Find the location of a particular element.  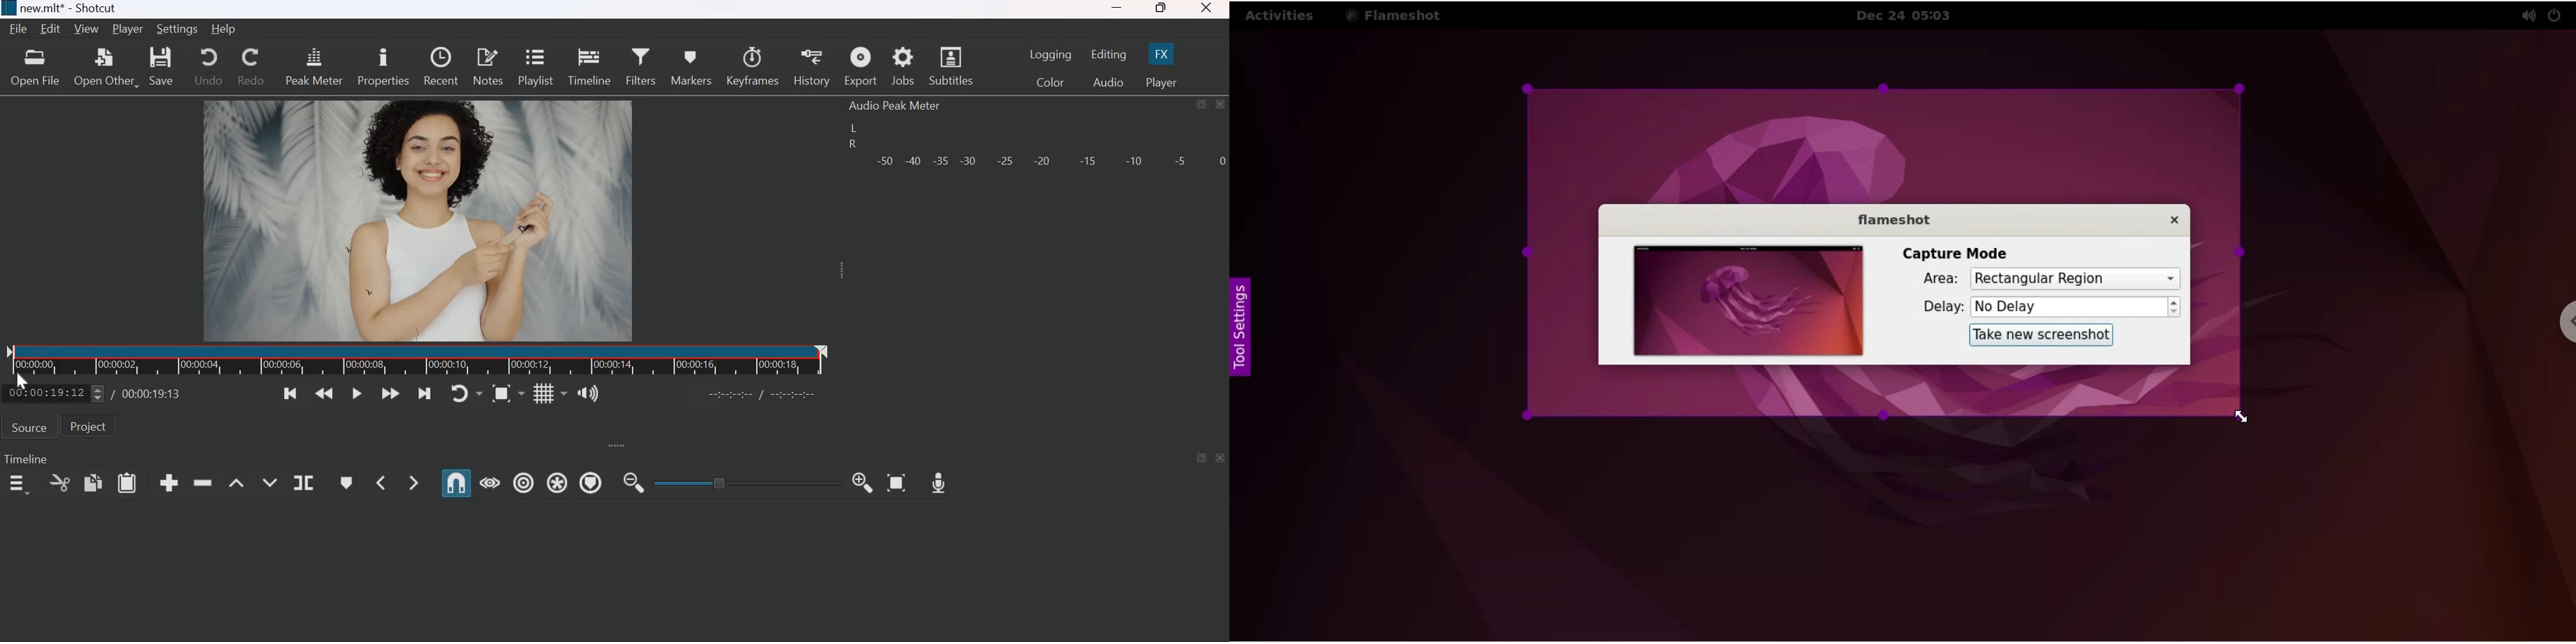

Player is located at coordinates (128, 29).